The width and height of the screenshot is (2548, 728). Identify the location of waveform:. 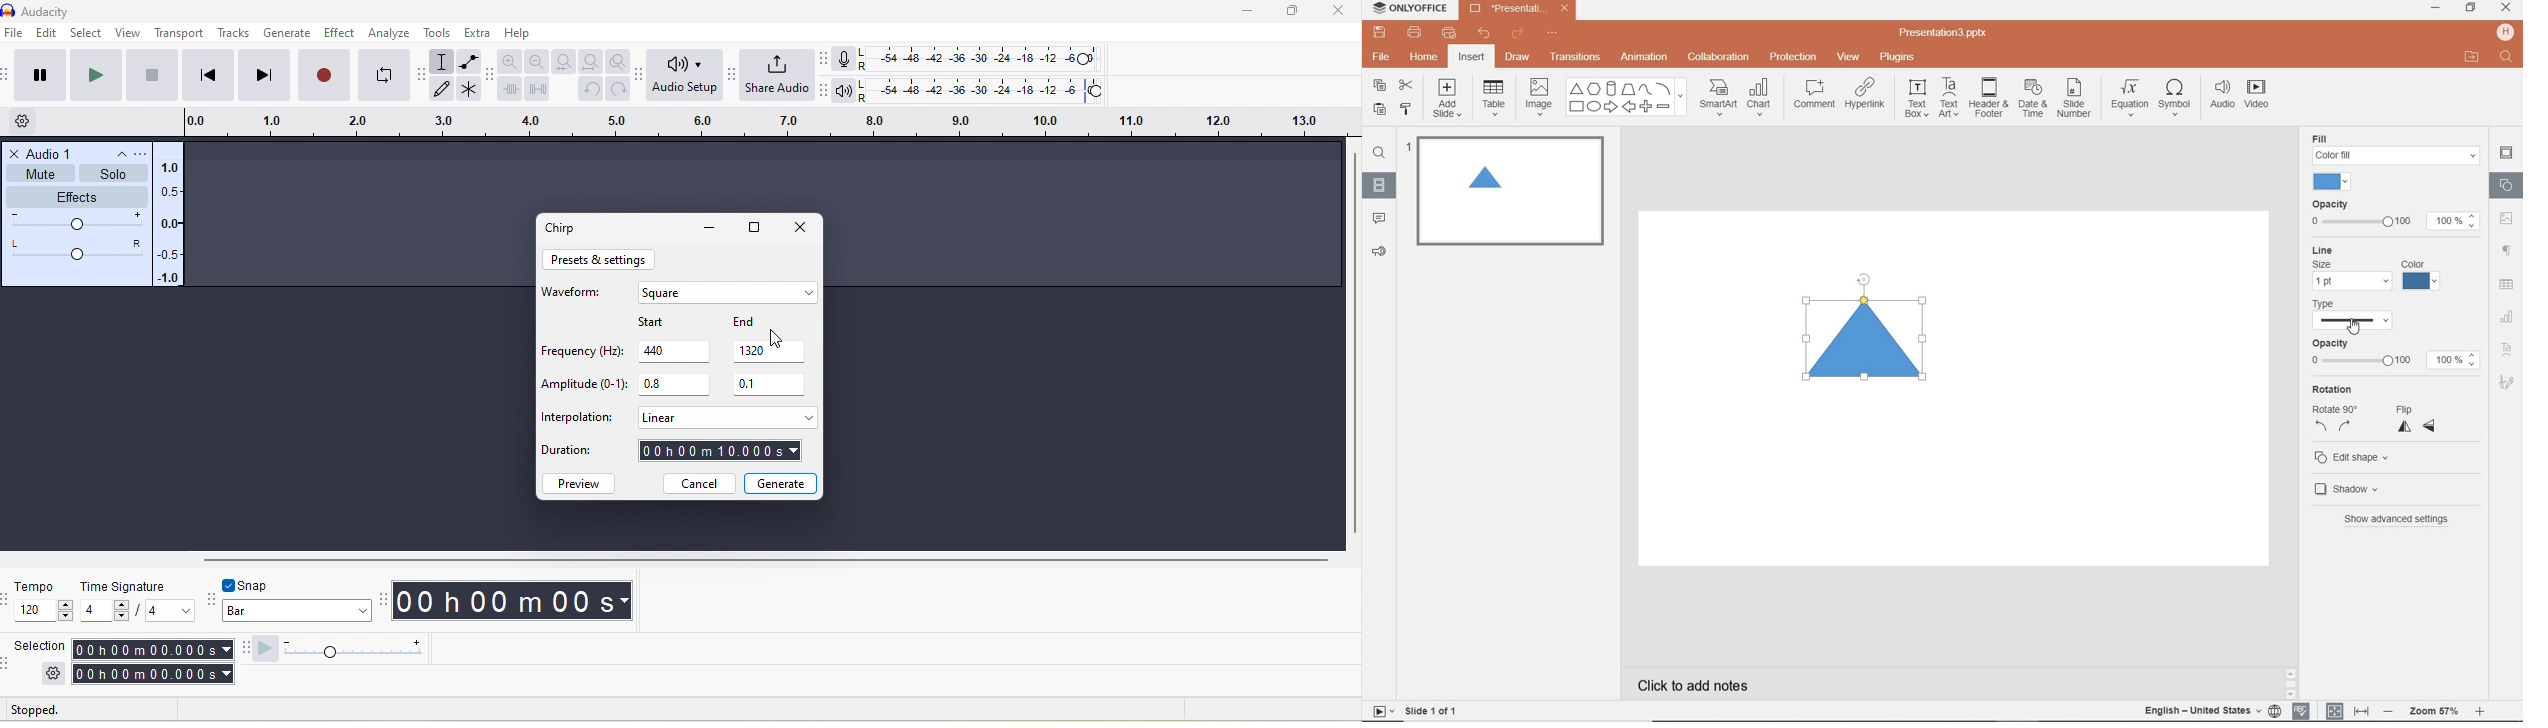
(576, 297).